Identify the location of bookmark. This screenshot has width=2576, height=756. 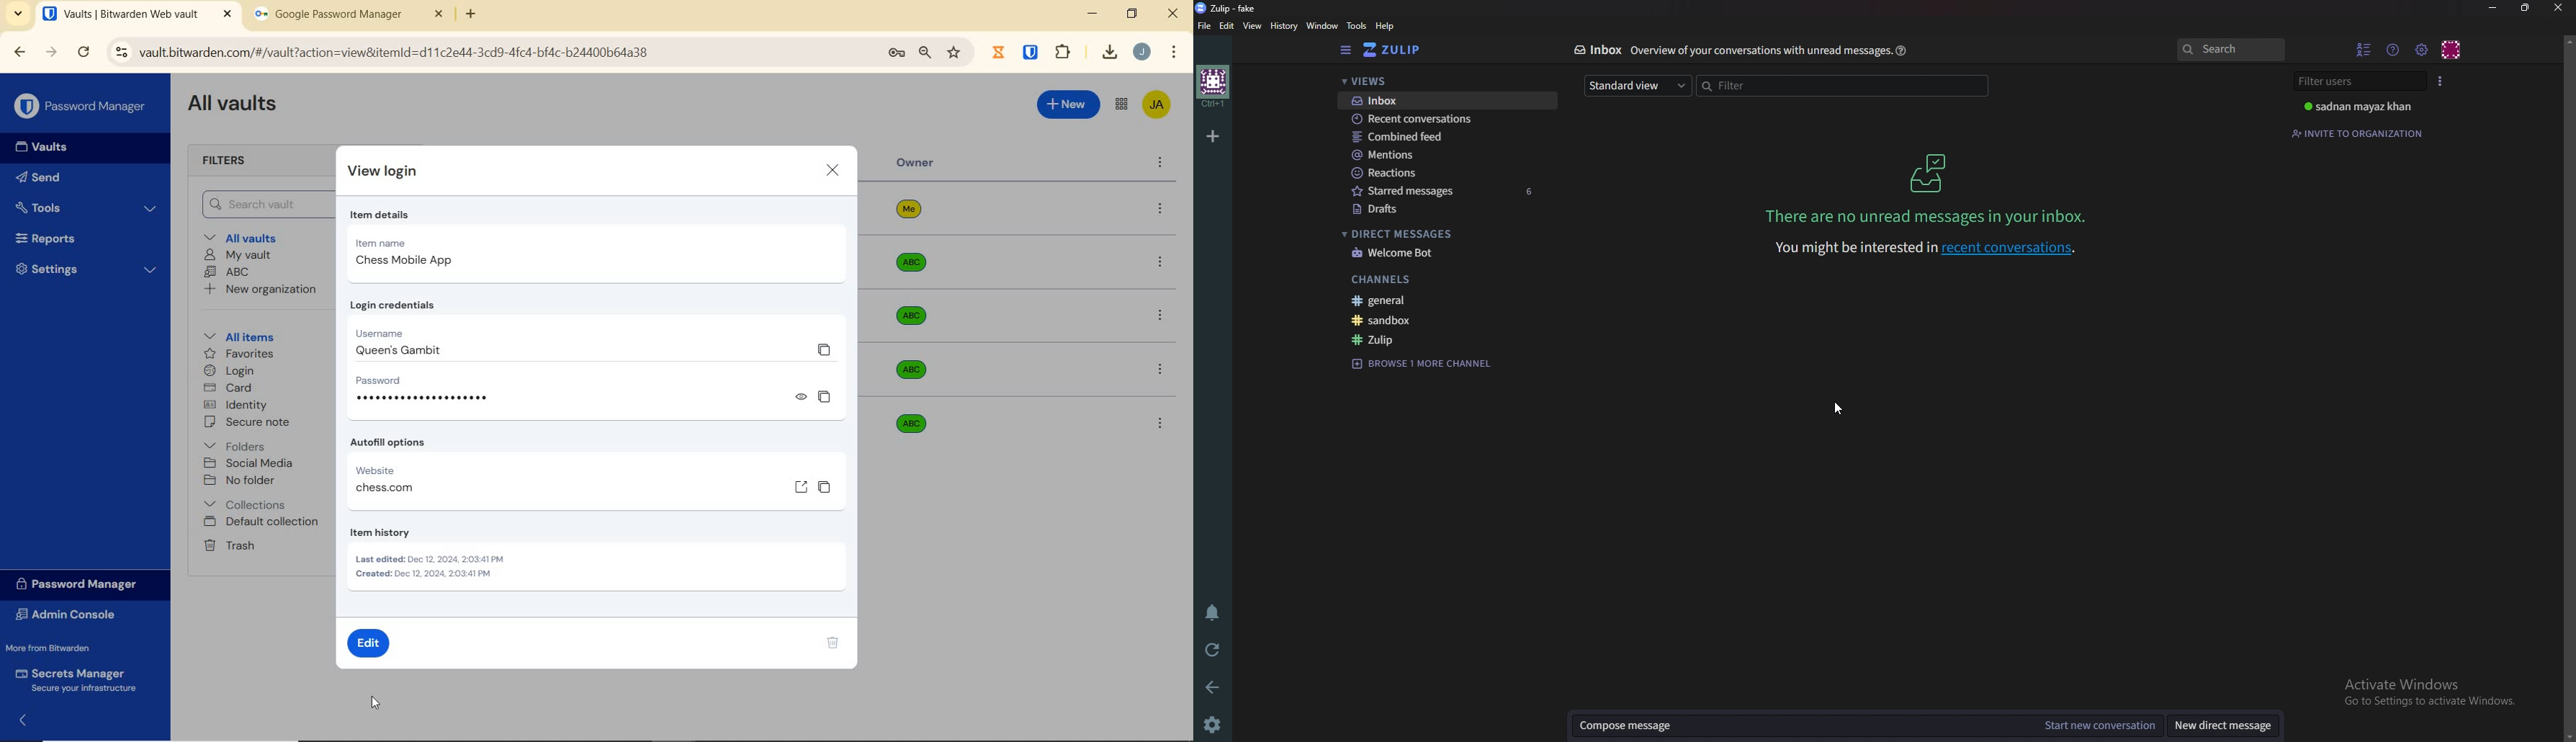
(956, 52).